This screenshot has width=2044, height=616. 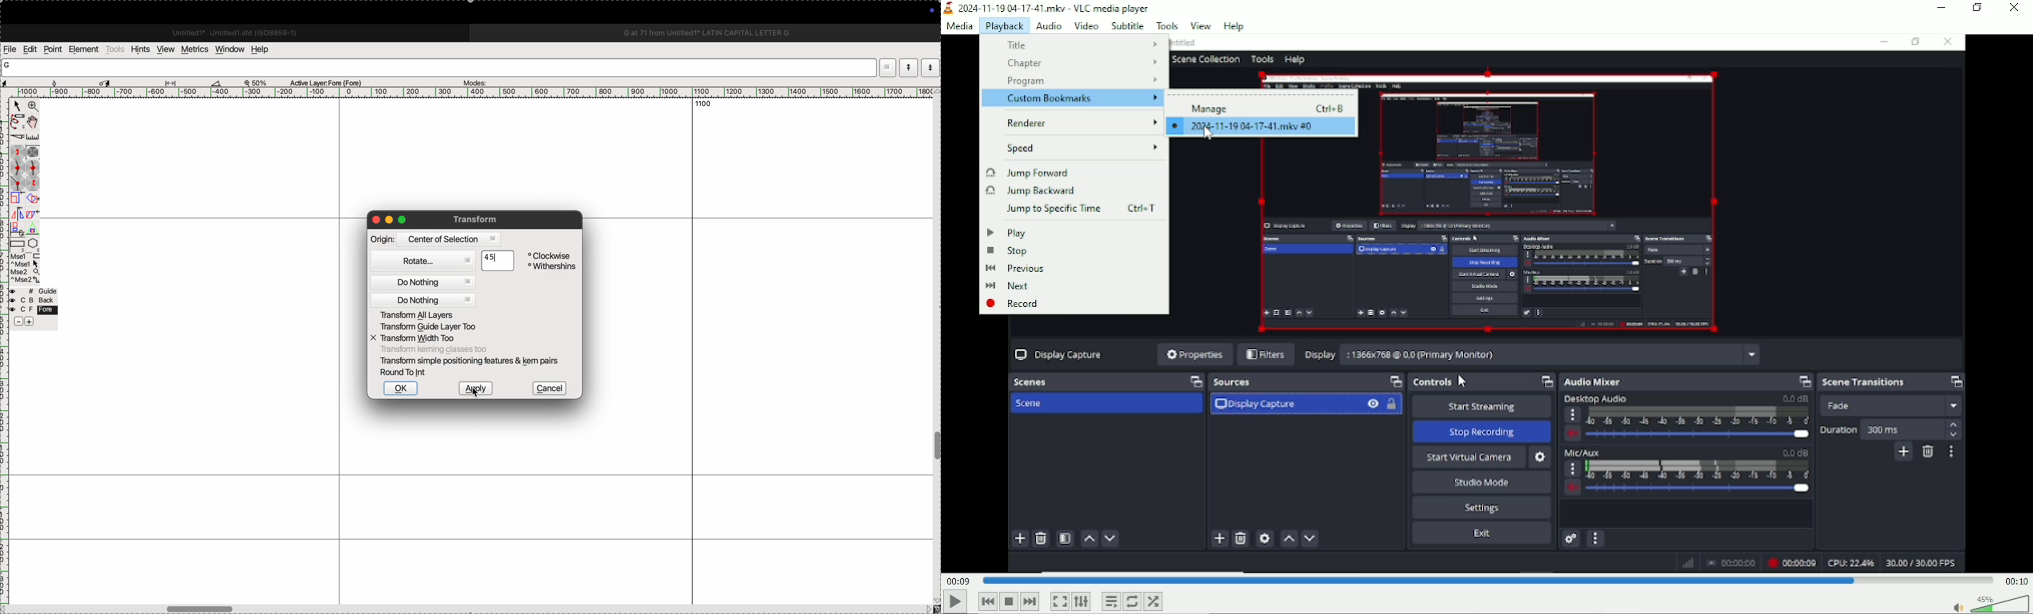 I want to click on Toggle video in fullscreen, so click(x=1059, y=601).